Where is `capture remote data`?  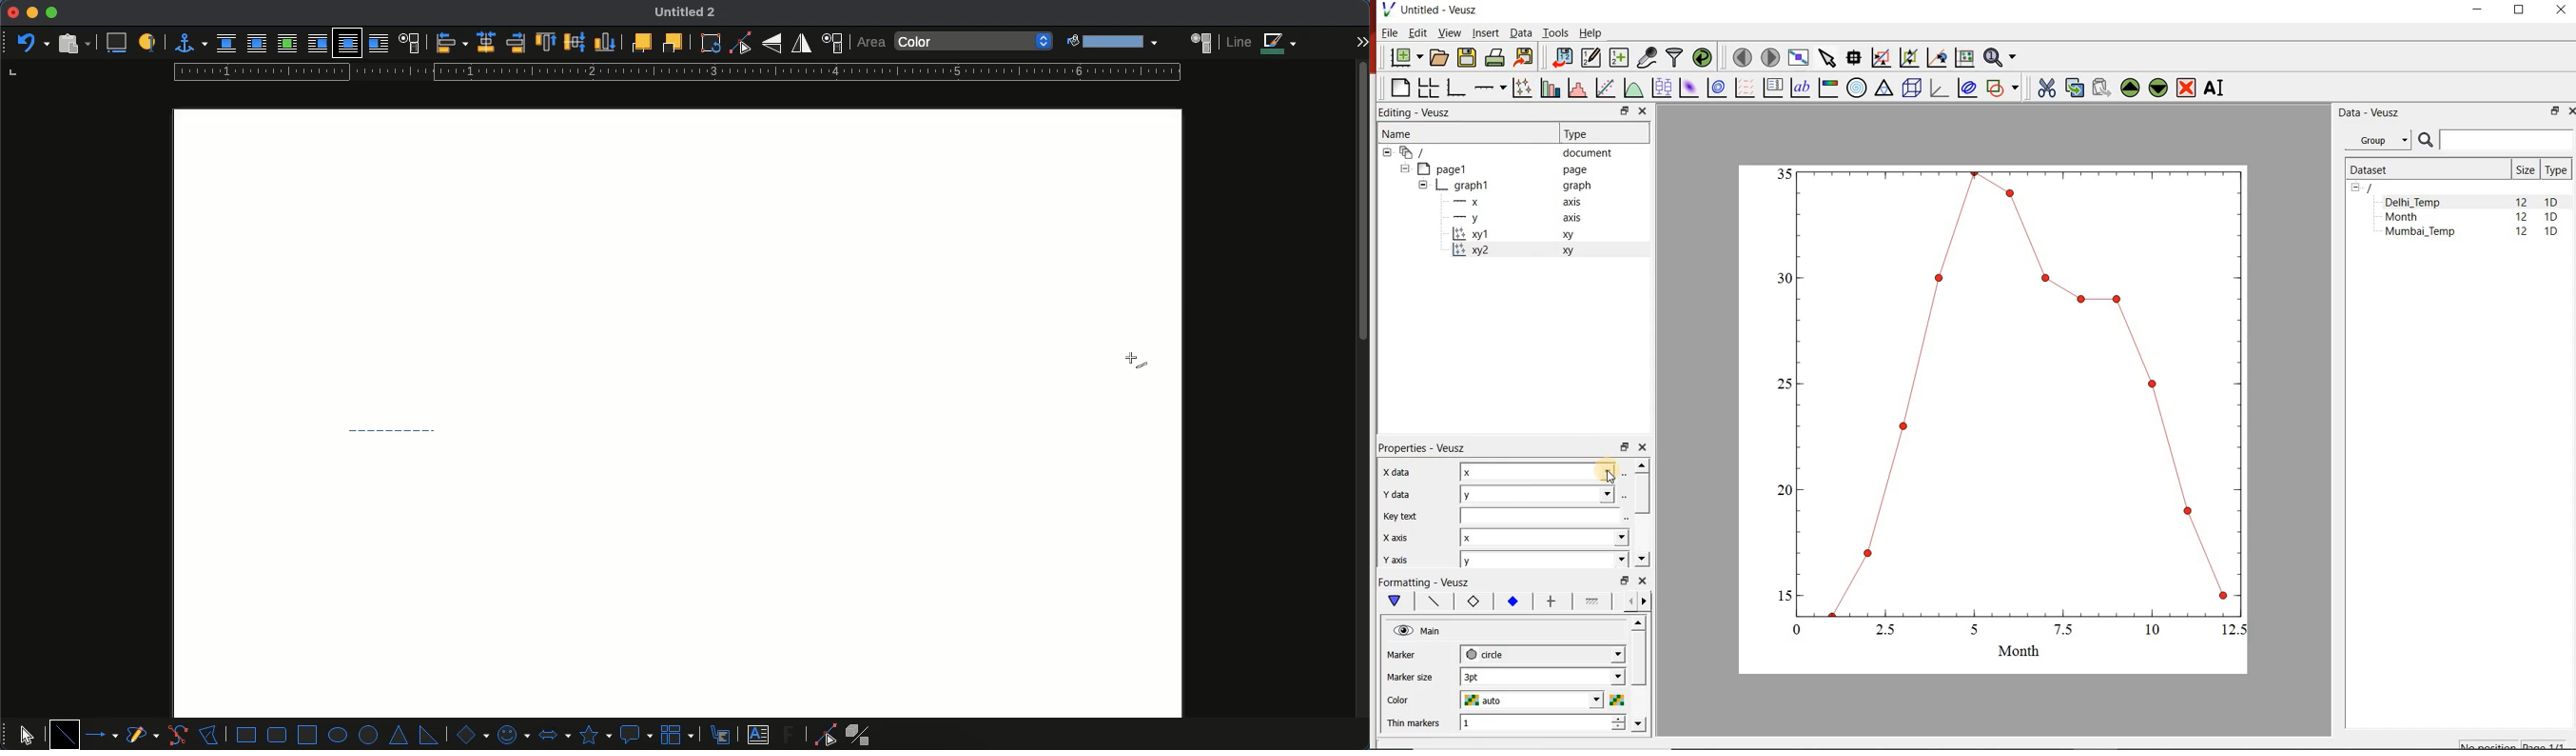
capture remote data is located at coordinates (1648, 57).